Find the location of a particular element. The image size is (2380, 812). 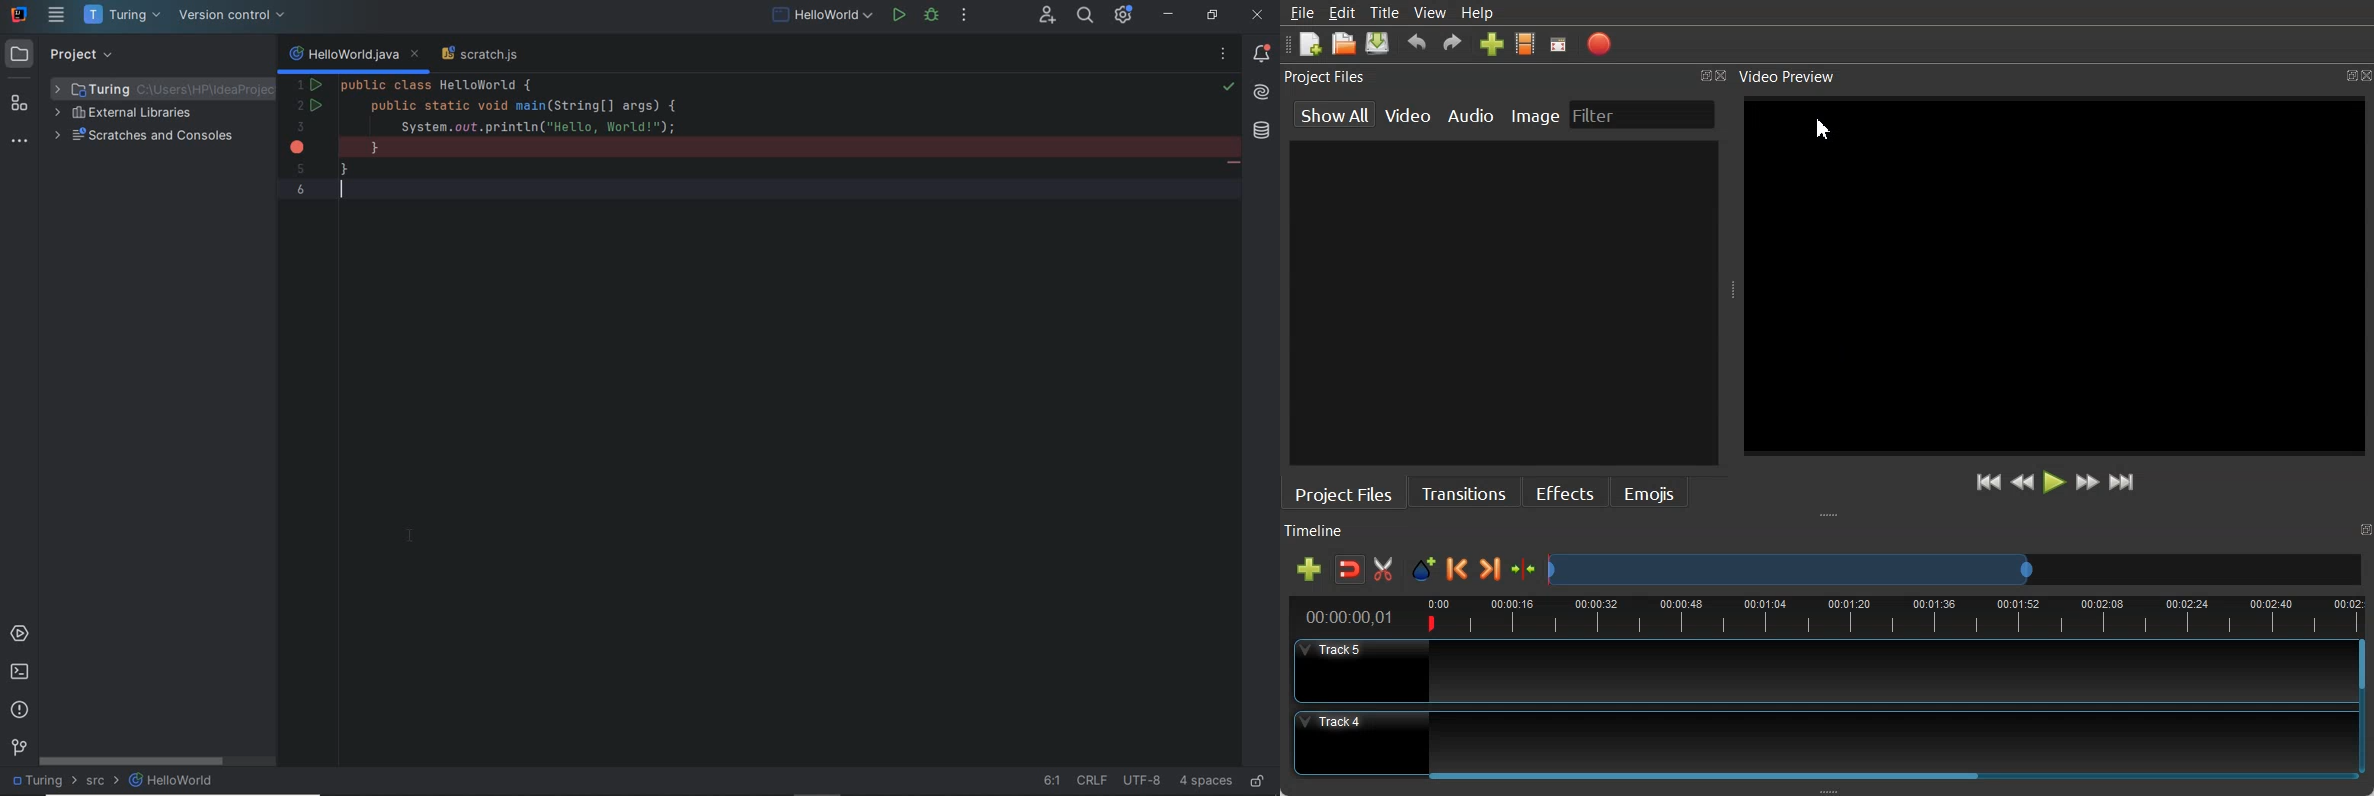

codes is located at coordinates (721, 140).